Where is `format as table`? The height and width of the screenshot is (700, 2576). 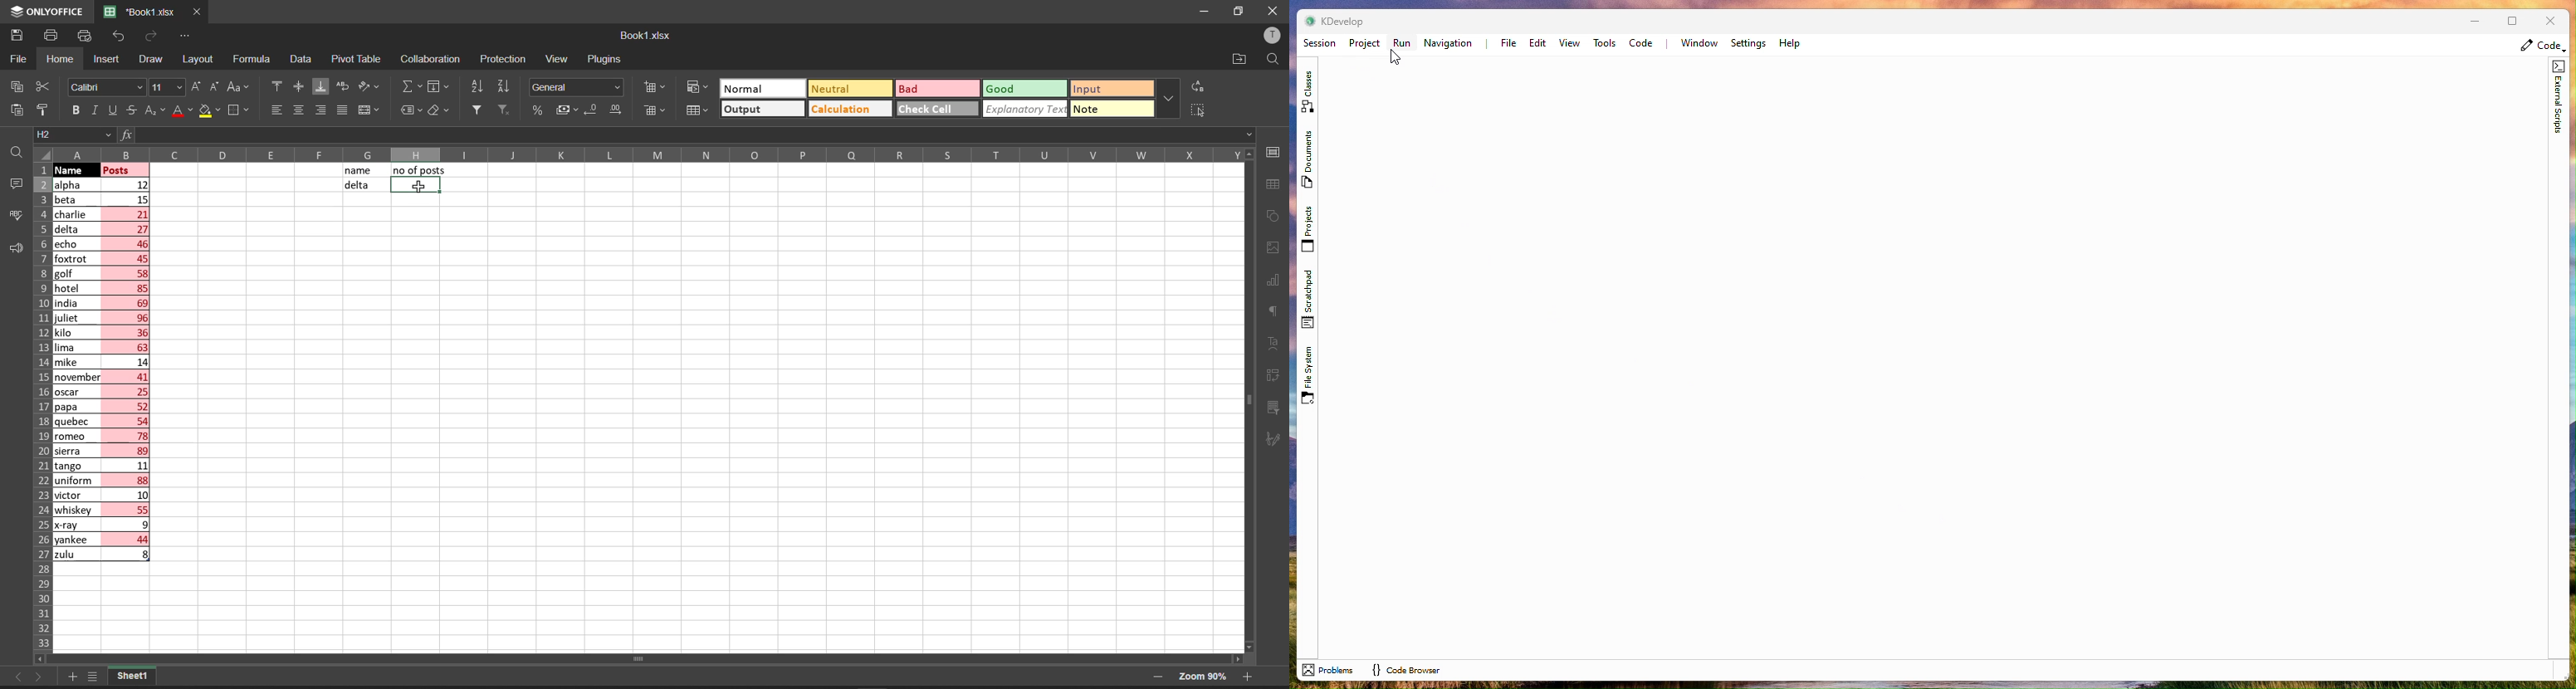 format as table is located at coordinates (696, 110).